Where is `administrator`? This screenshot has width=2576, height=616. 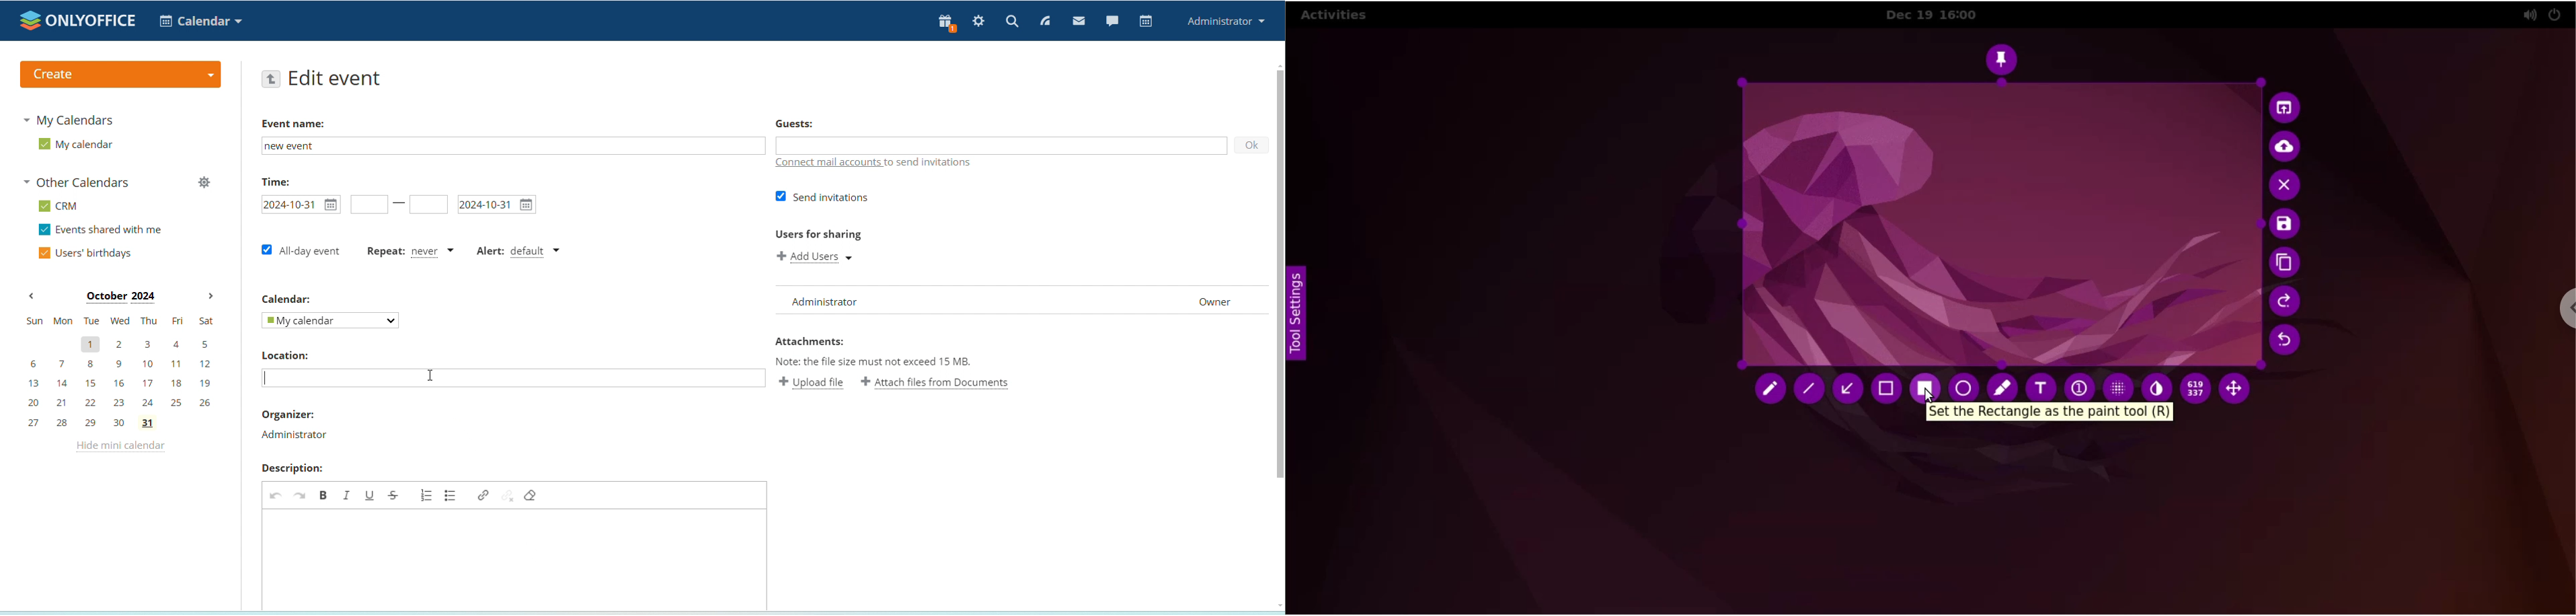 administrator is located at coordinates (1227, 22).